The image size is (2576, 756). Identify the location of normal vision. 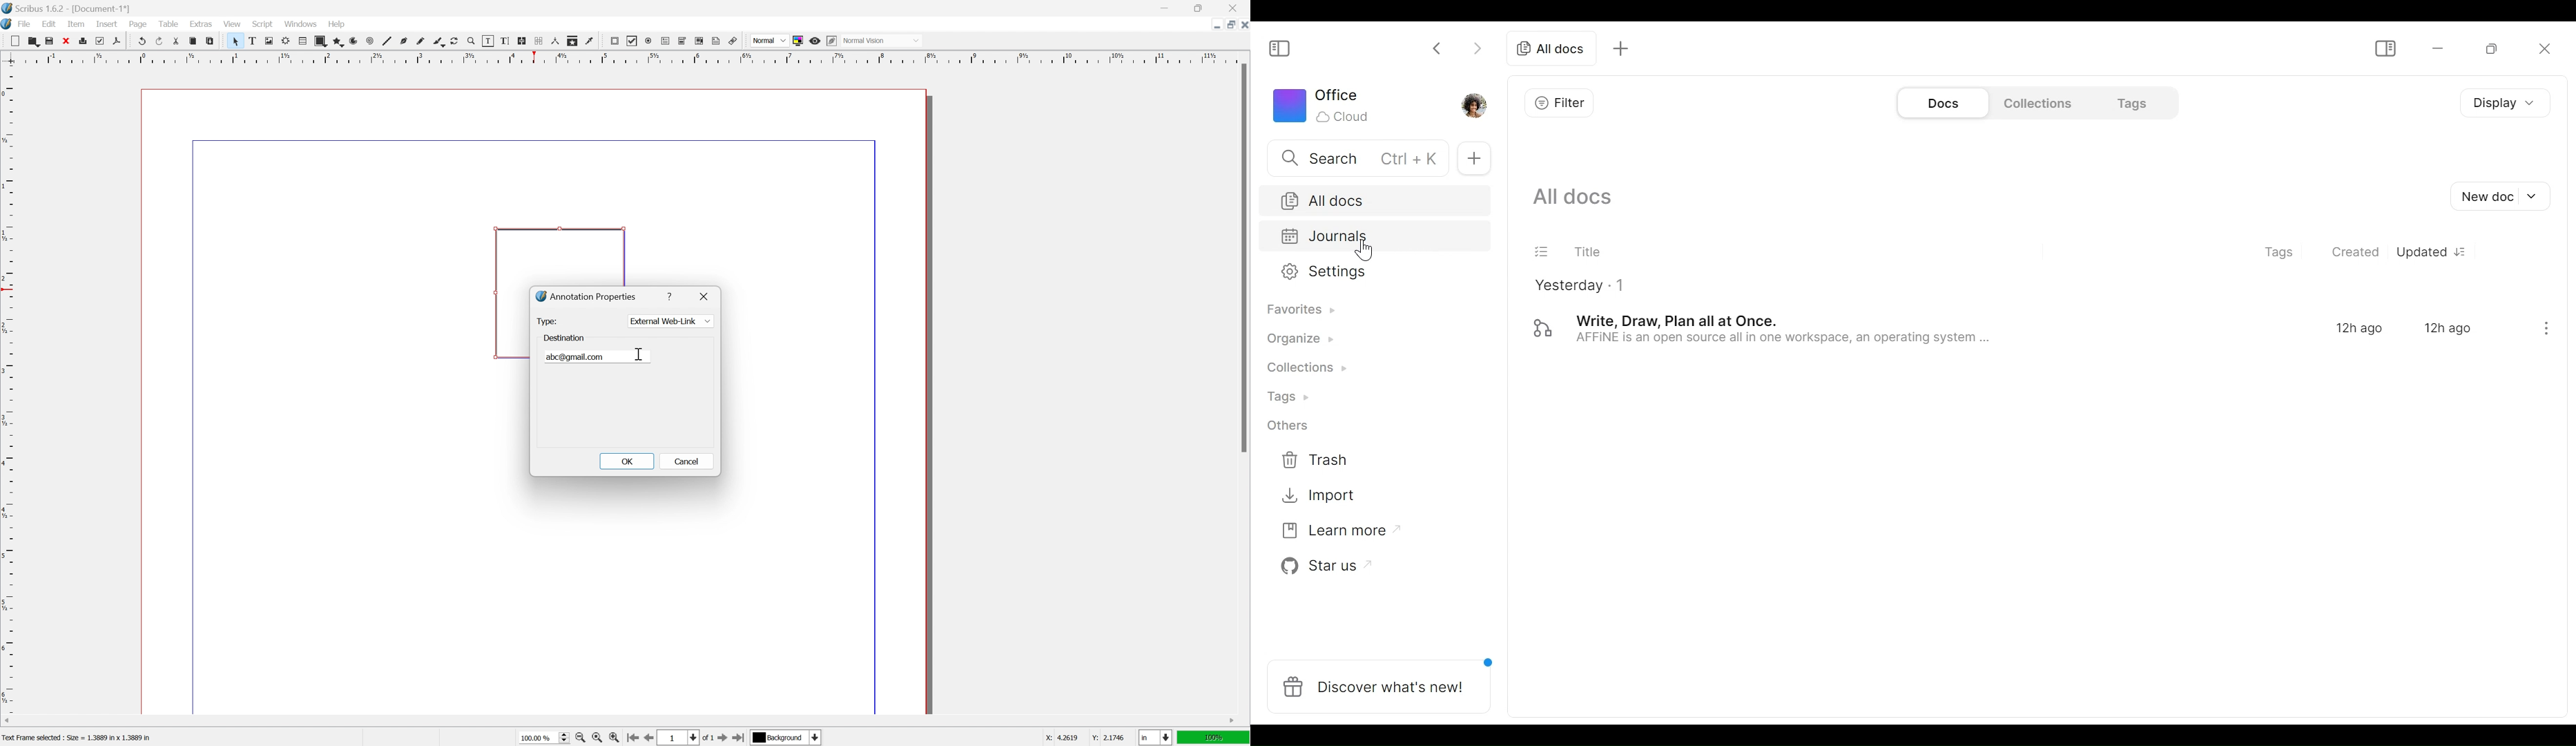
(881, 40).